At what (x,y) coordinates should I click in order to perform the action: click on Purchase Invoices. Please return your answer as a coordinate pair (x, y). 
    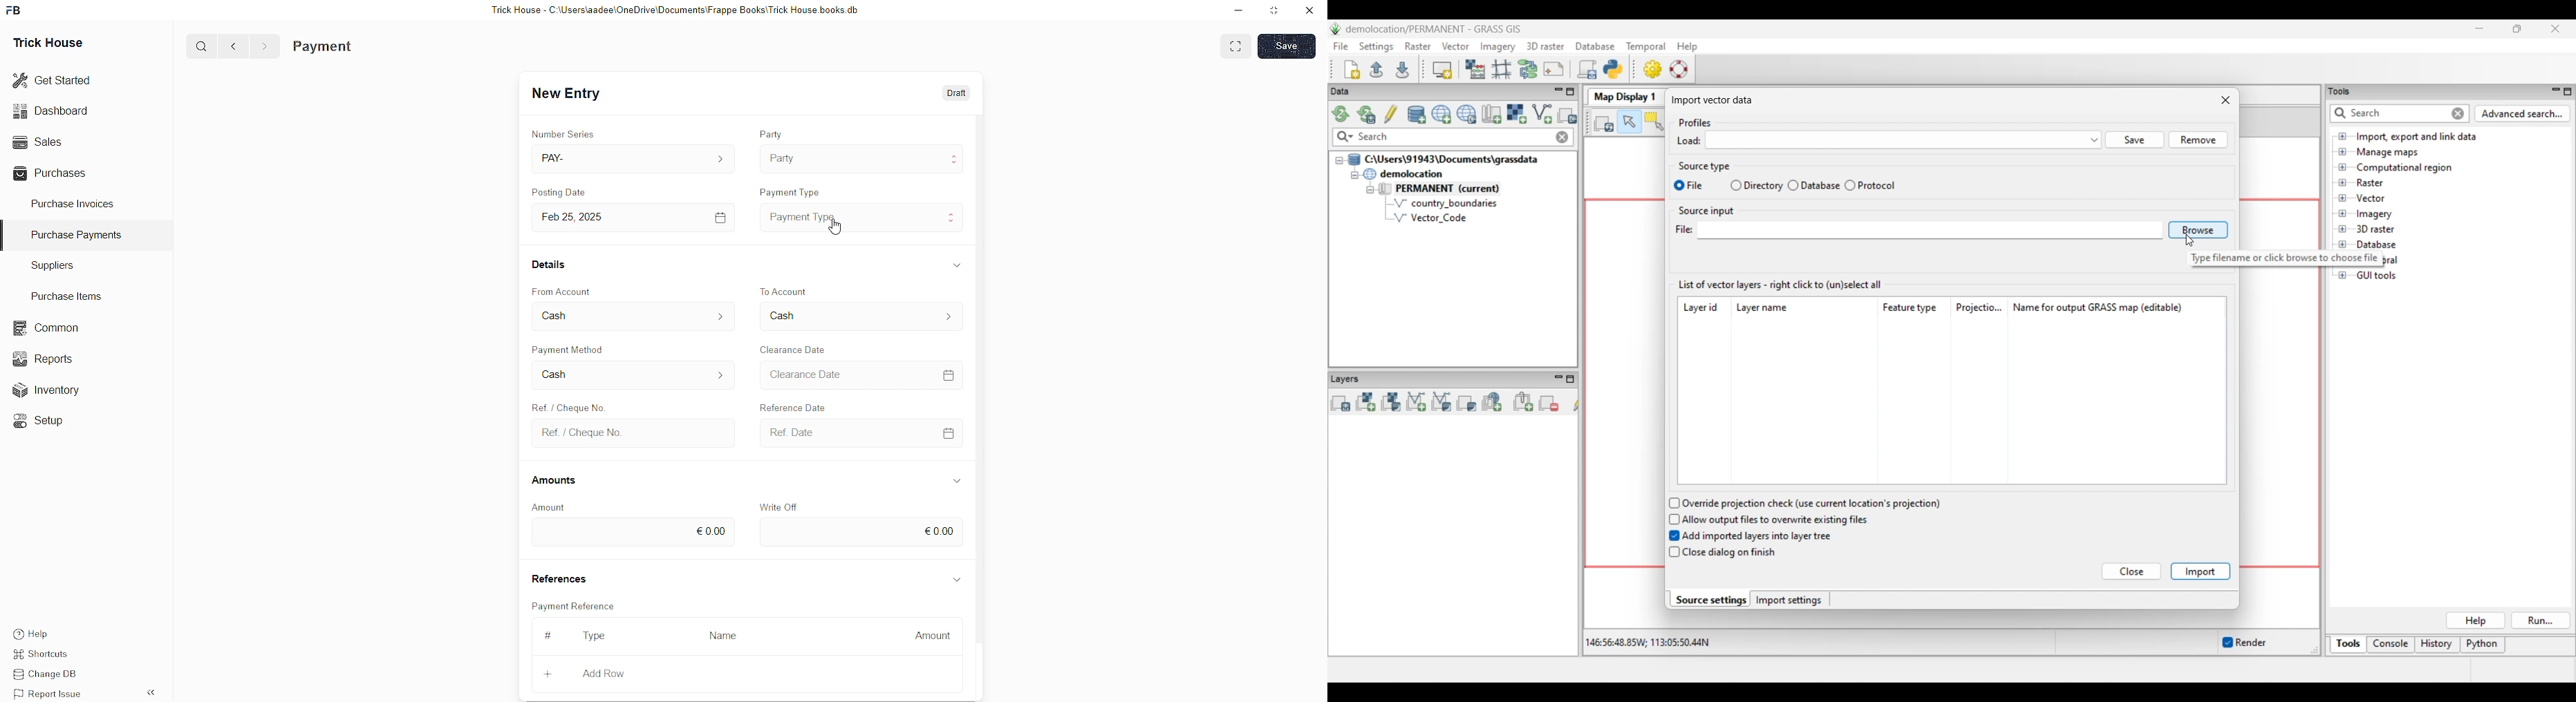
    Looking at the image, I should click on (75, 202).